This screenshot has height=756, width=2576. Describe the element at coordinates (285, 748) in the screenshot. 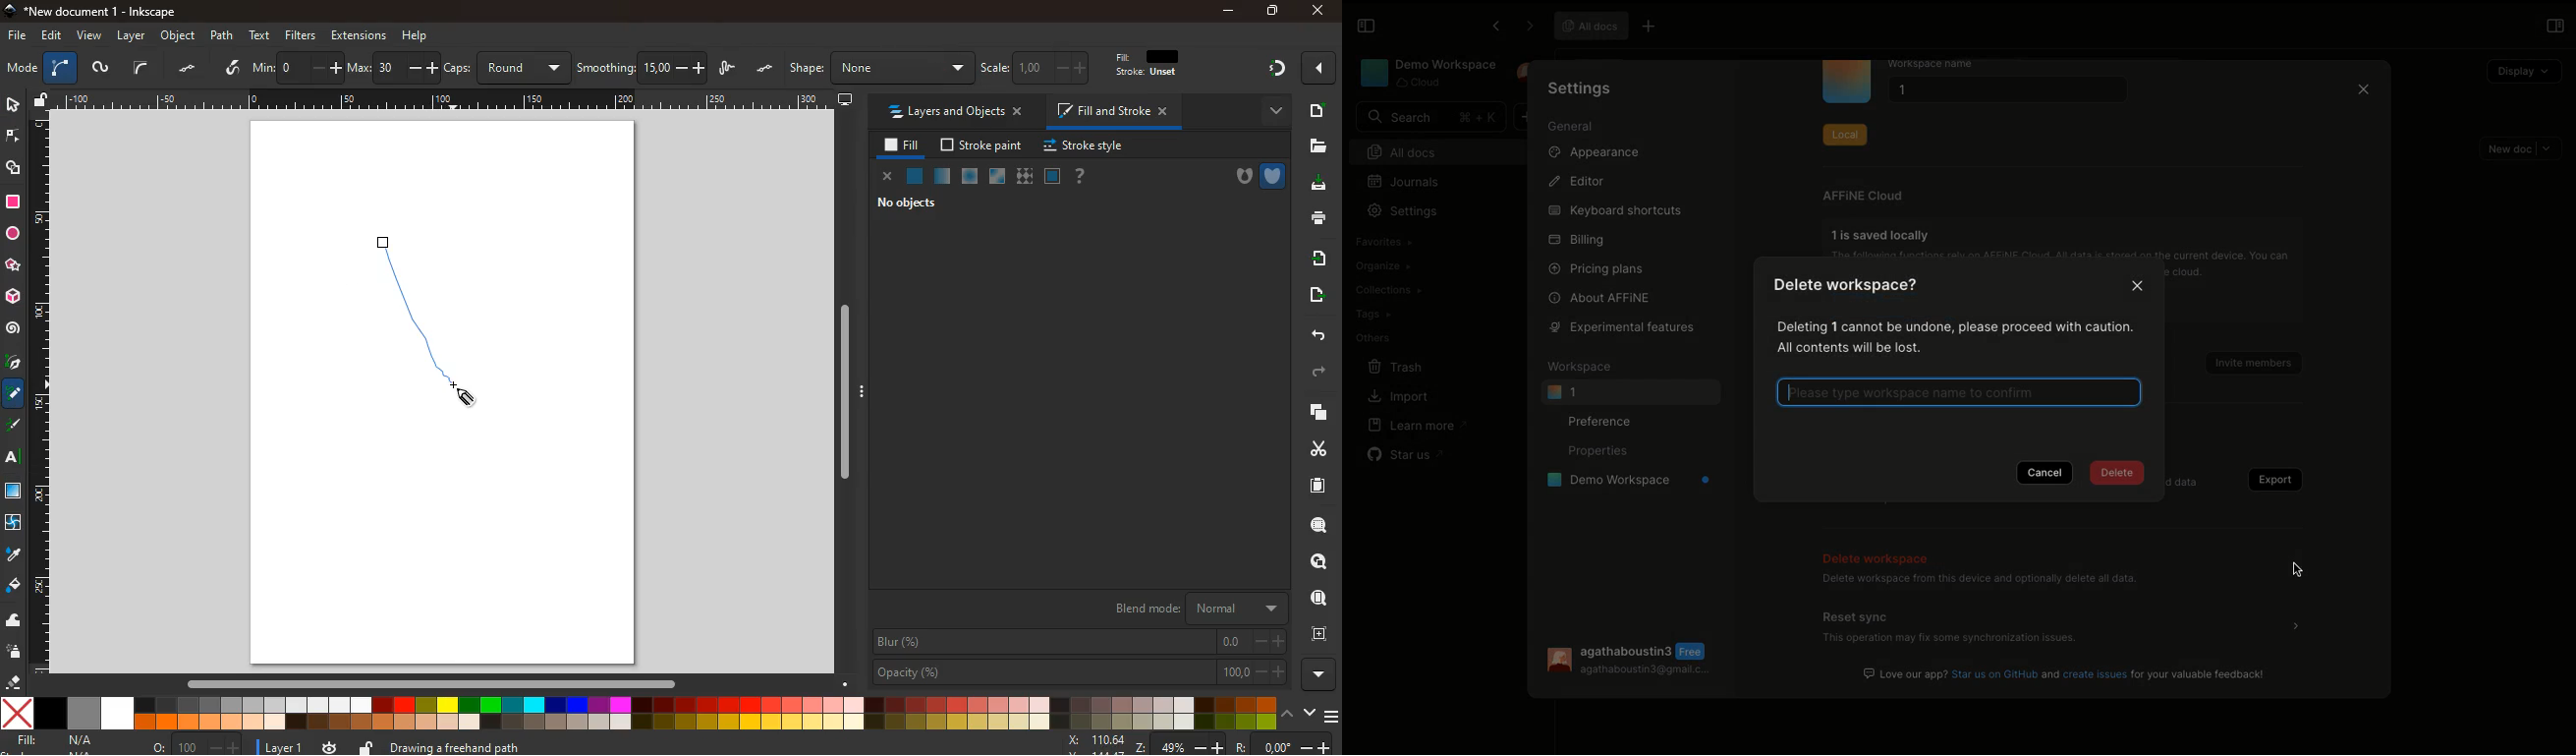

I see `layer` at that location.